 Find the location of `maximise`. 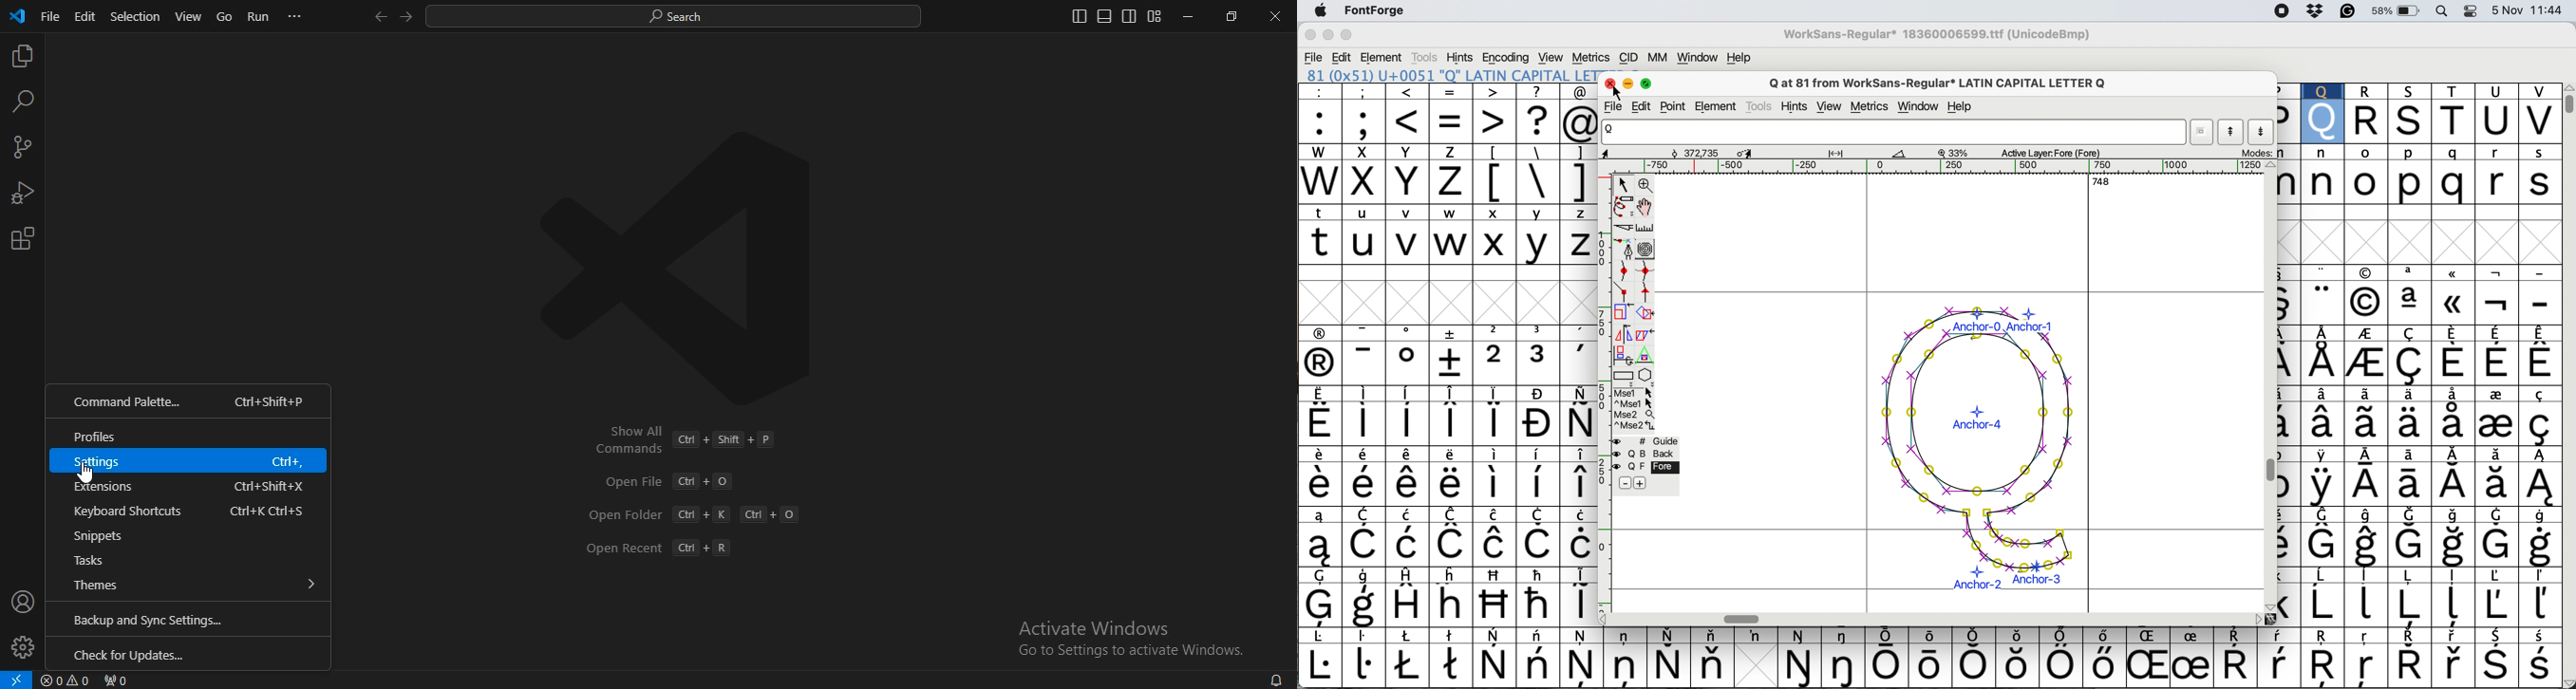

maximise is located at coordinates (1347, 35).